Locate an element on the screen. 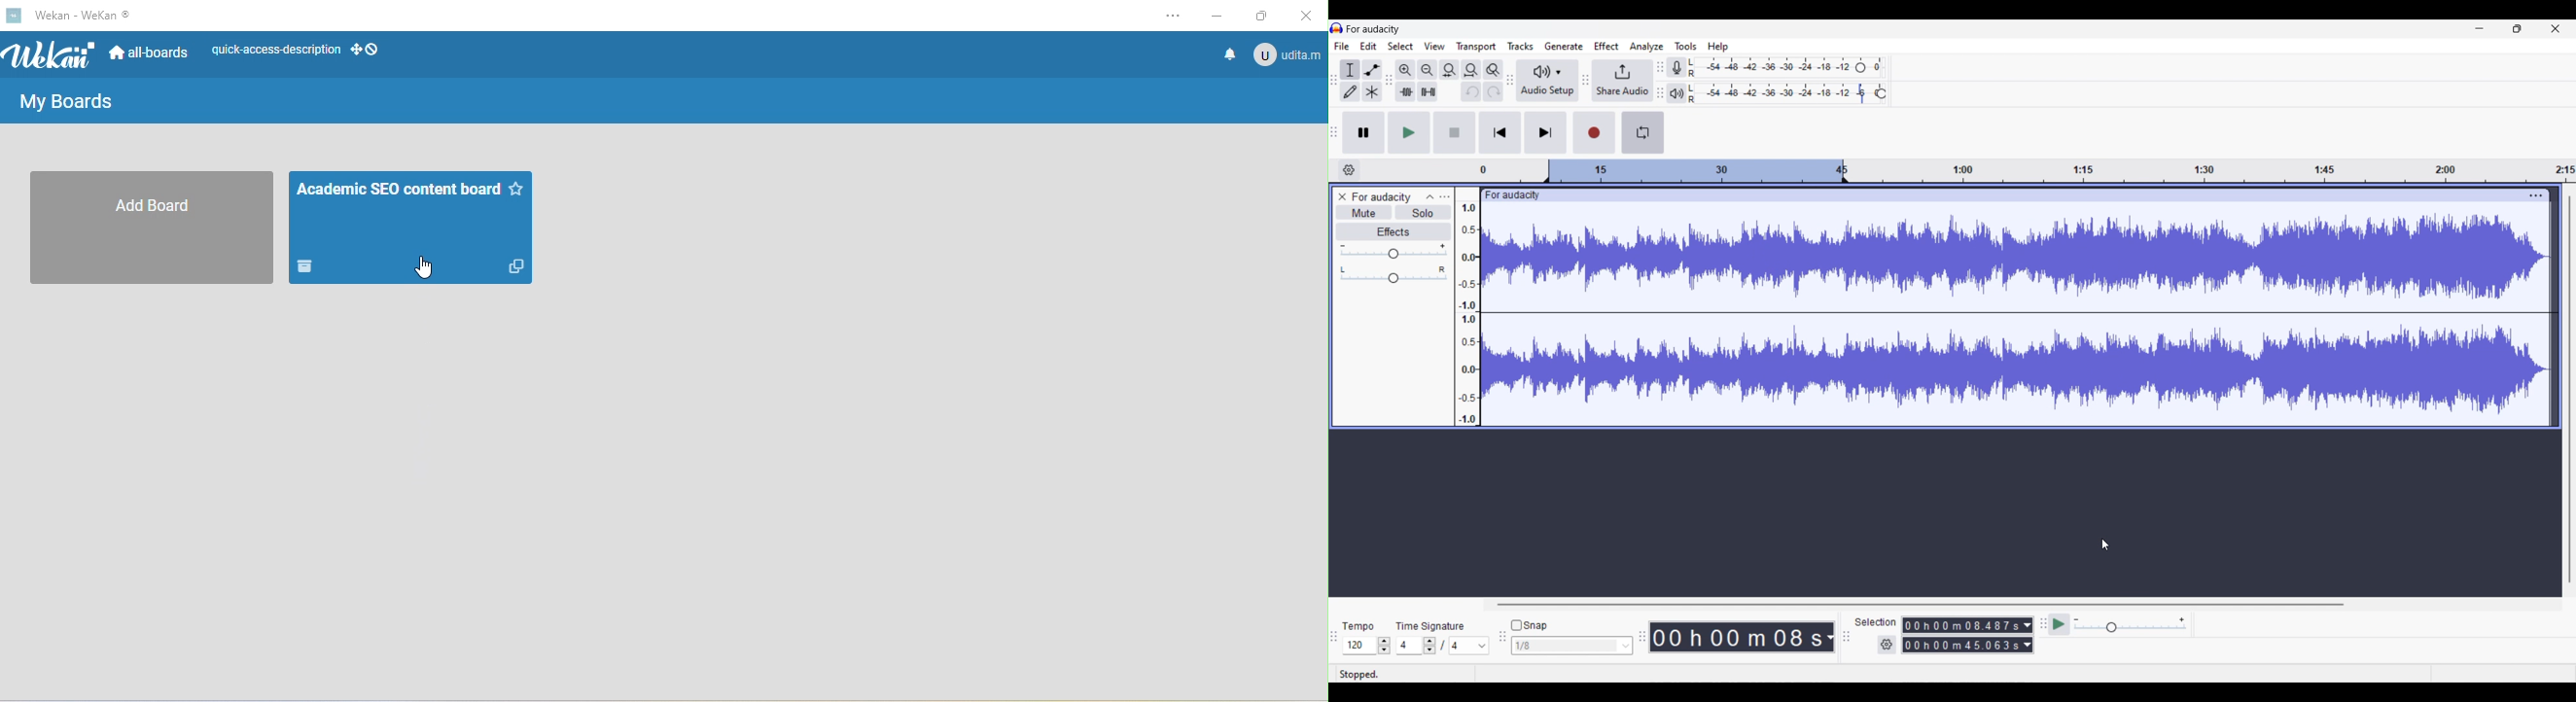  Track measurement  is located at coordinates (1829, 637).